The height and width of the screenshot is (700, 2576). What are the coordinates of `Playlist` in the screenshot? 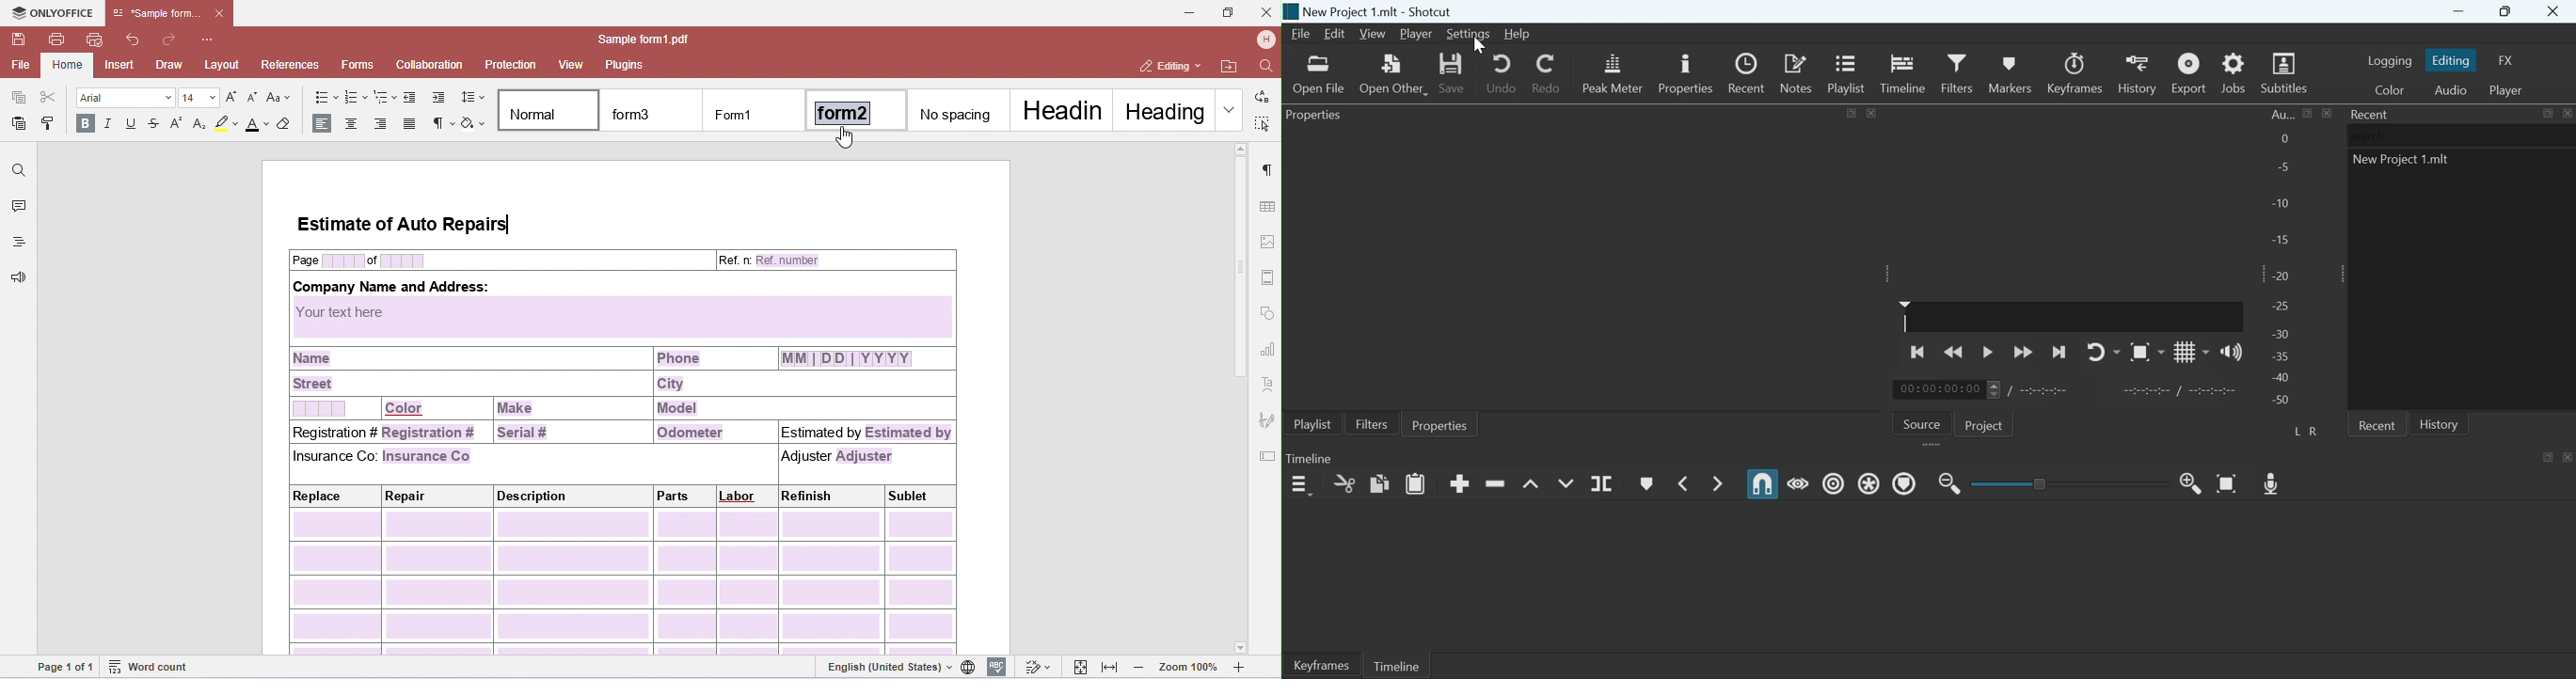 It's located at (1312, 423).